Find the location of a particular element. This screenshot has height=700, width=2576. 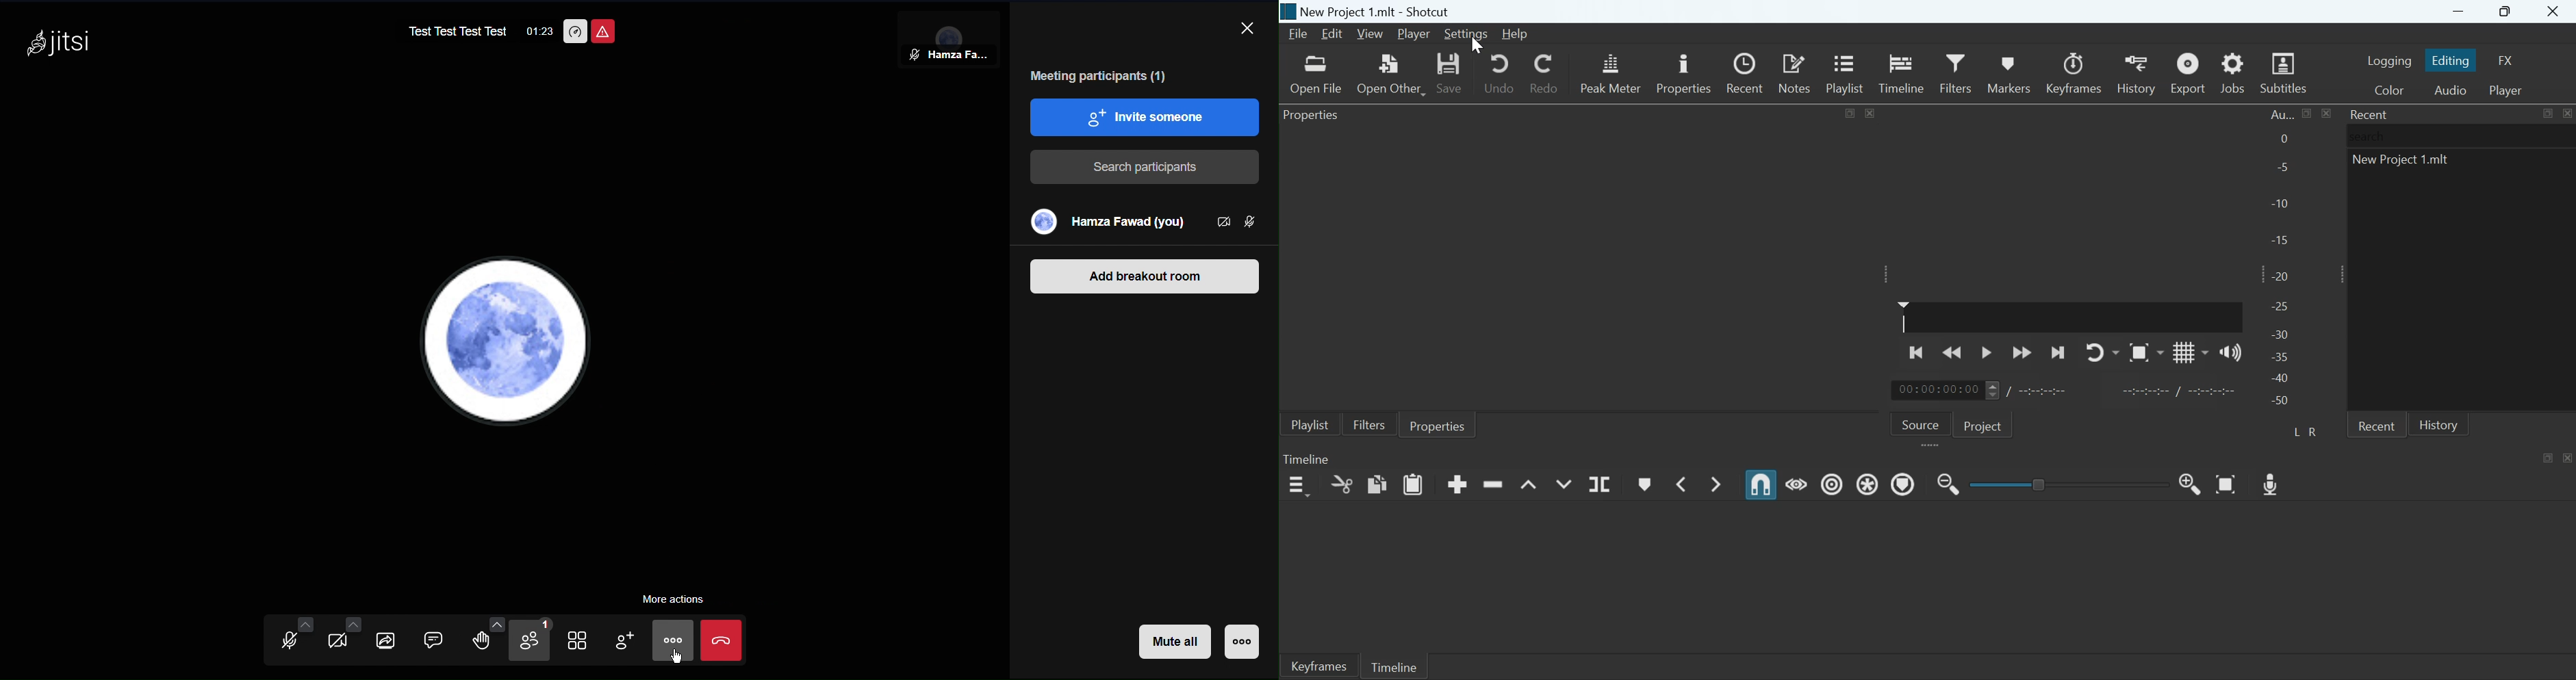

Switch to the Logging layout is located at coordinates (2389, 60).